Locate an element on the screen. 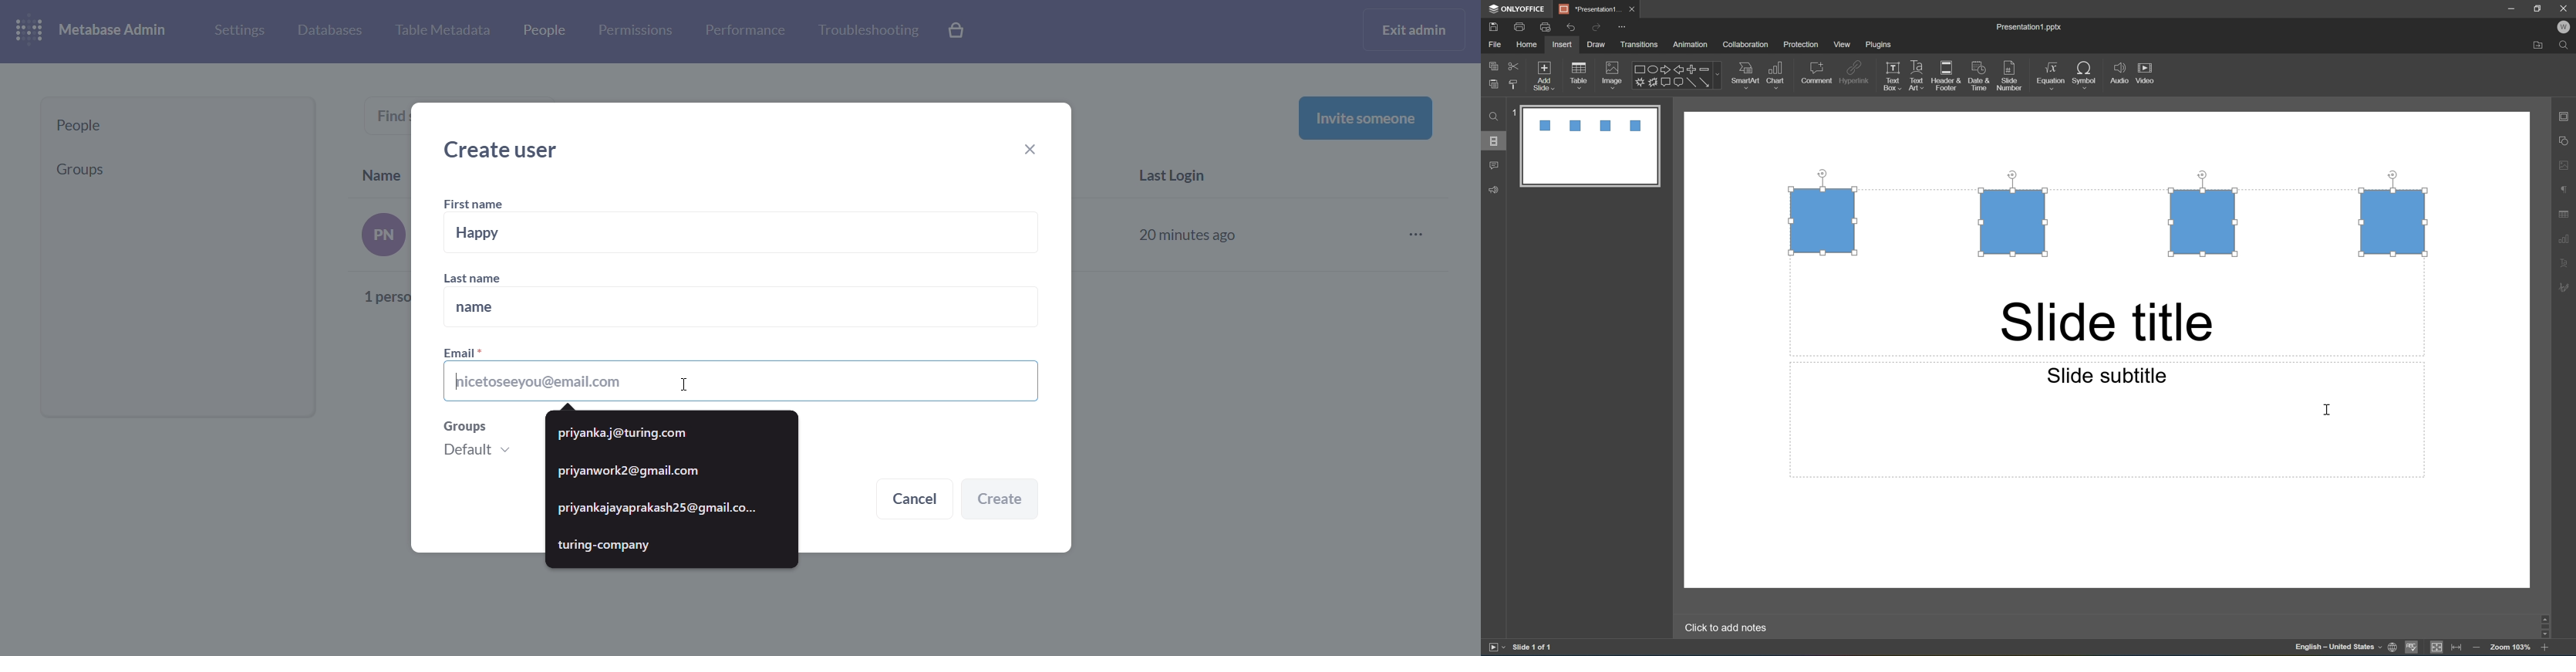 Image resolution: width=2576 pixels, height=672 pixels. copy is located at coordinates (1492, 65).